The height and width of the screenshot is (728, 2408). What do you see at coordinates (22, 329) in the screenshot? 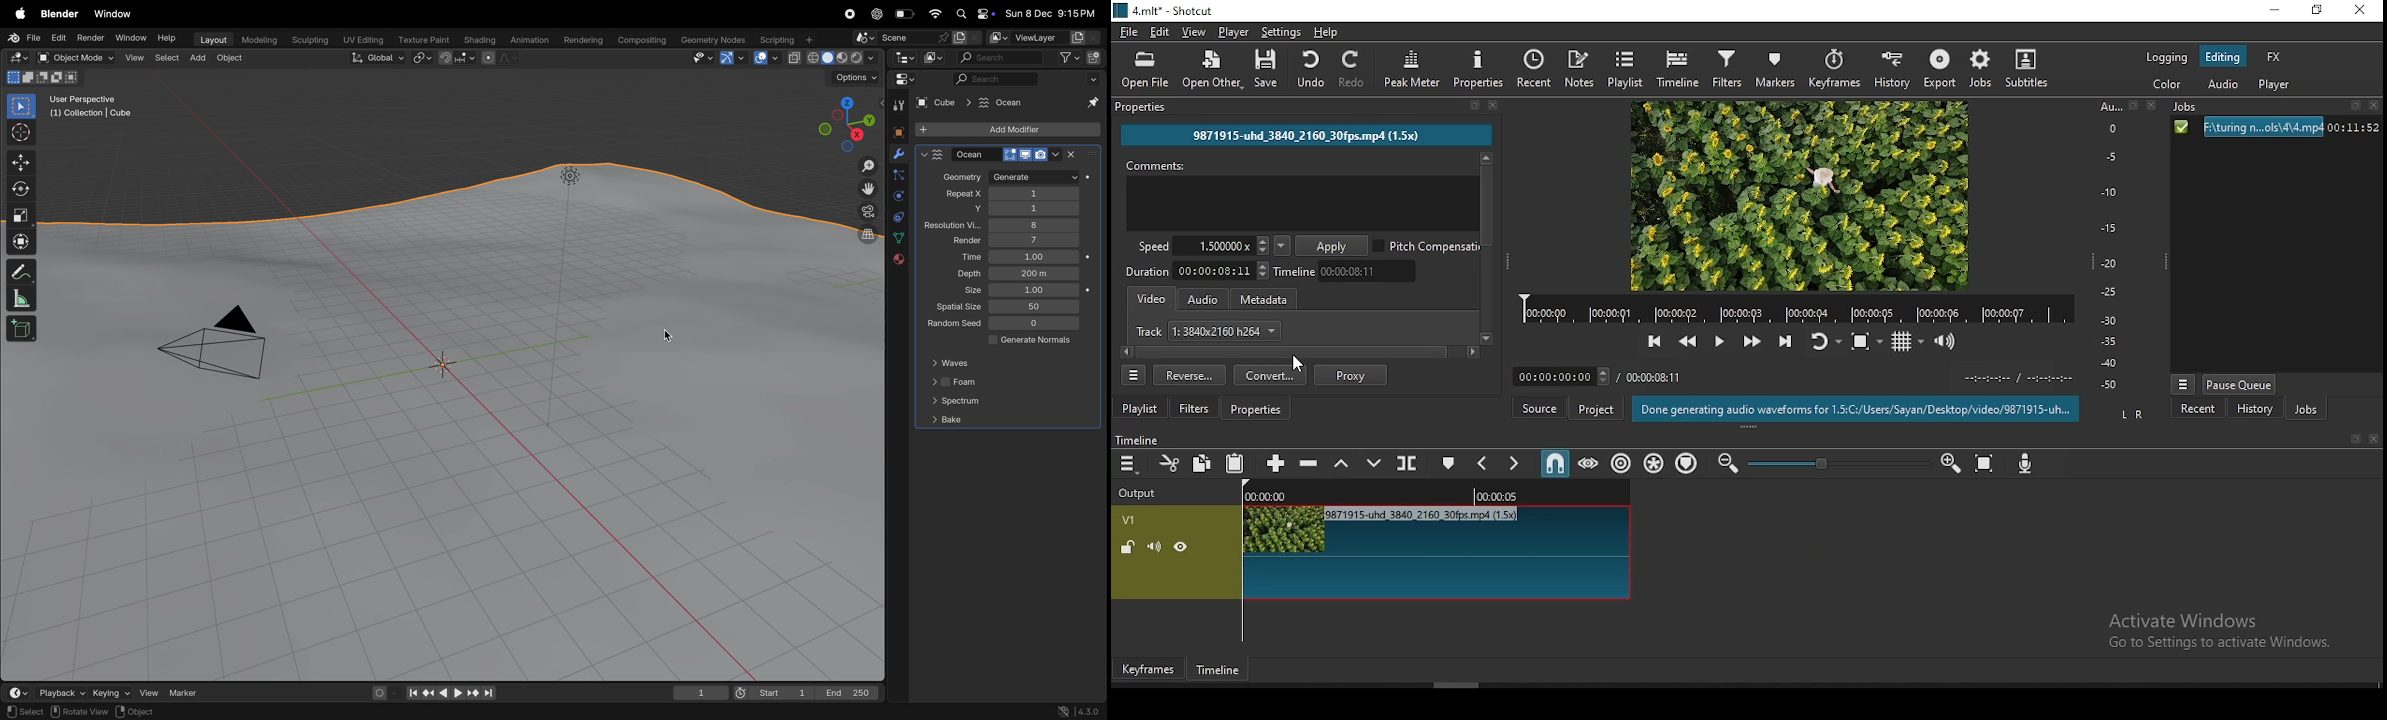
I see `add cube` at bounding box center [22, 329].